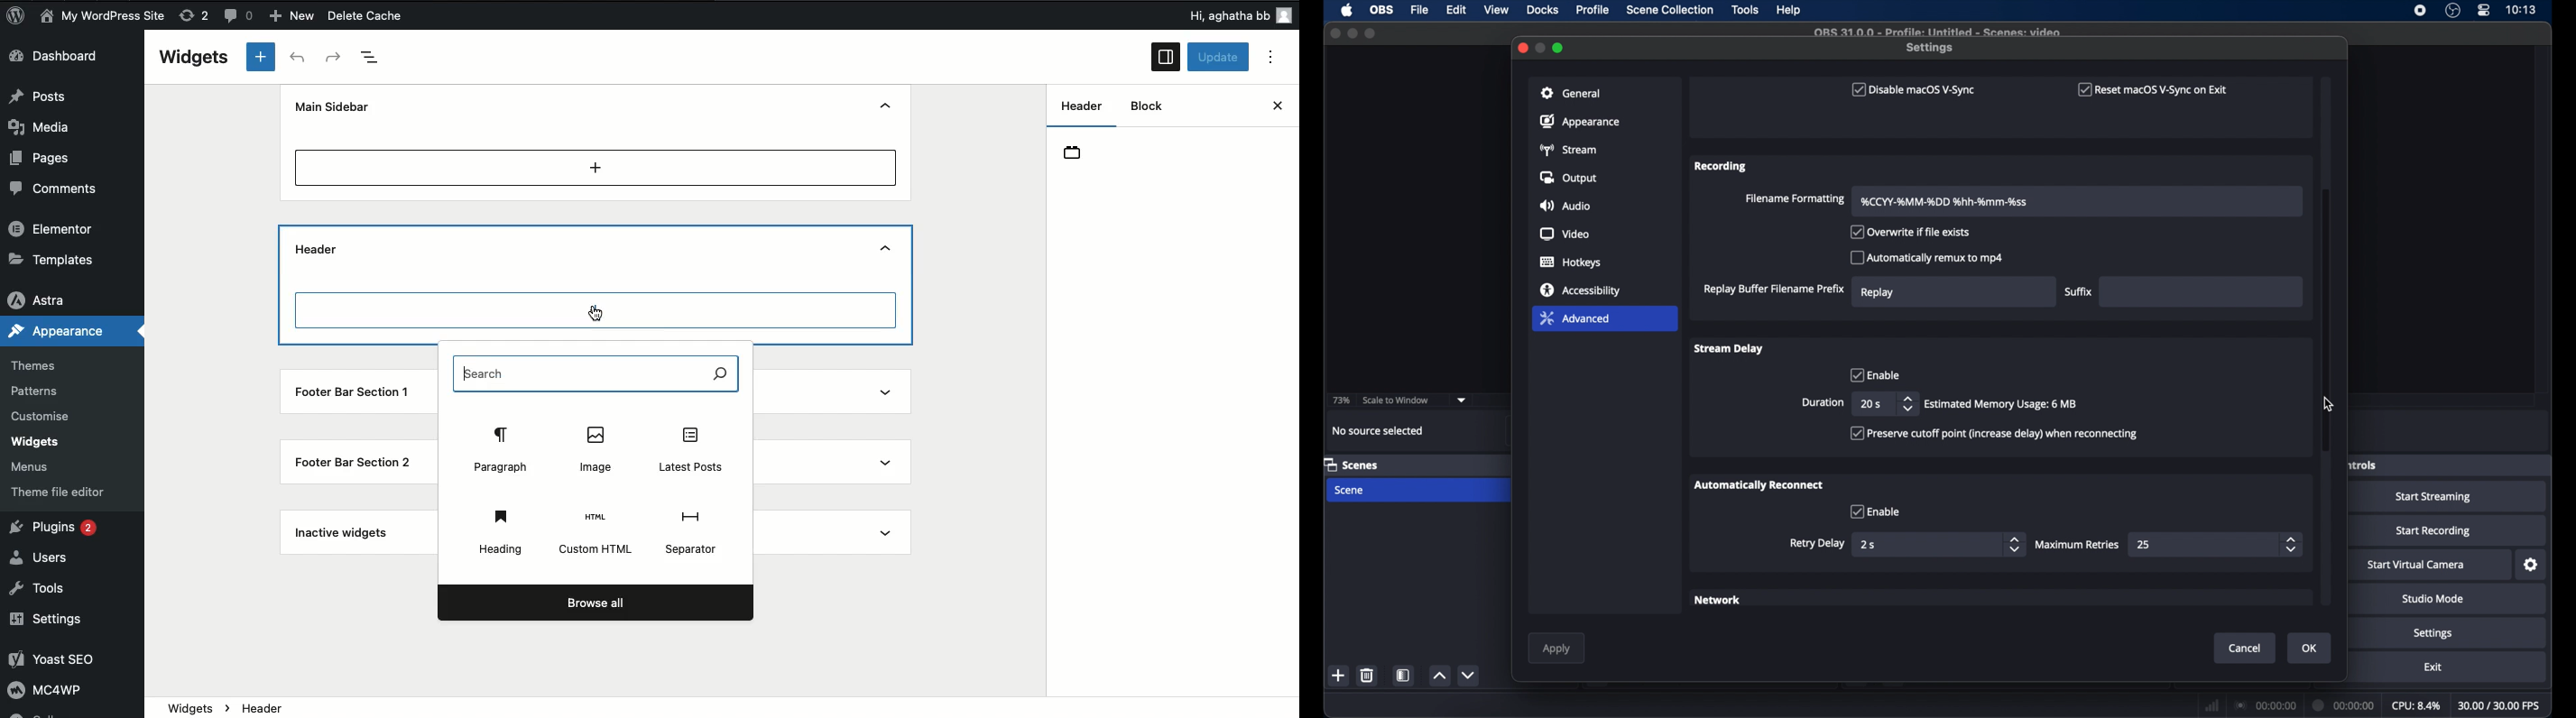  What do you see at coordinates (502, 448) in the screenshot?
I see `Paragraph` at bounding box center [502, 448].